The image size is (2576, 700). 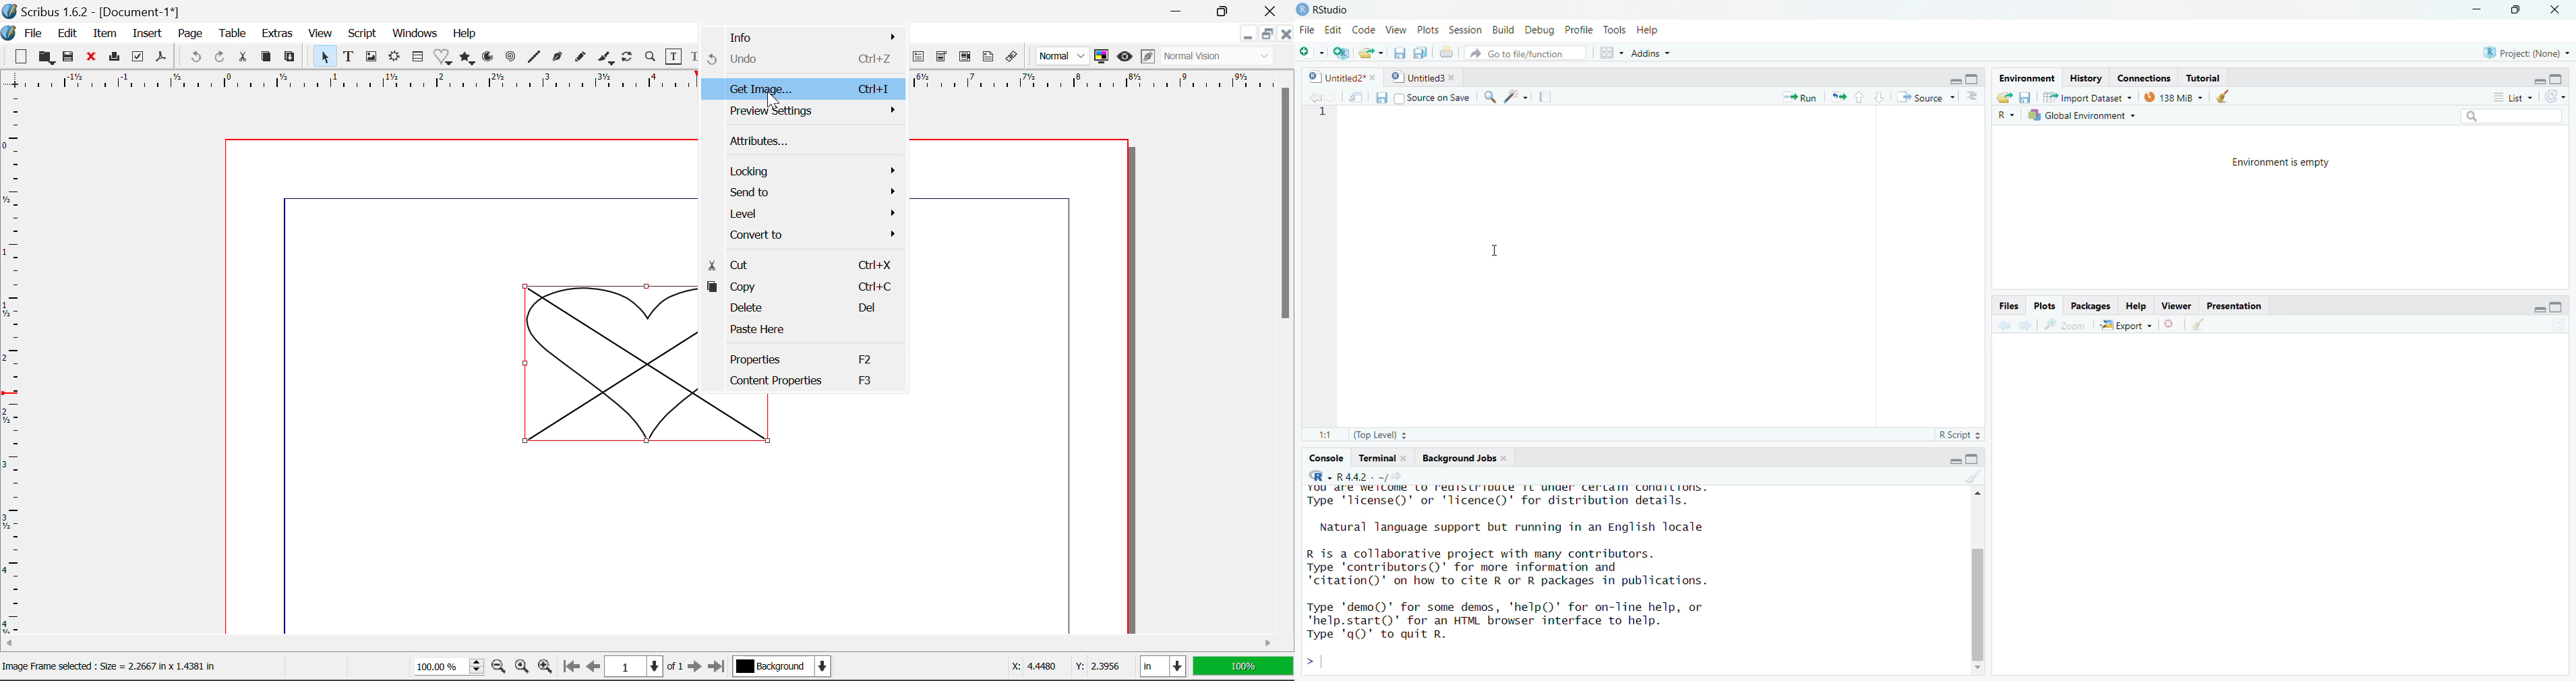 I want to click on Line, so click(x=535, y=57).